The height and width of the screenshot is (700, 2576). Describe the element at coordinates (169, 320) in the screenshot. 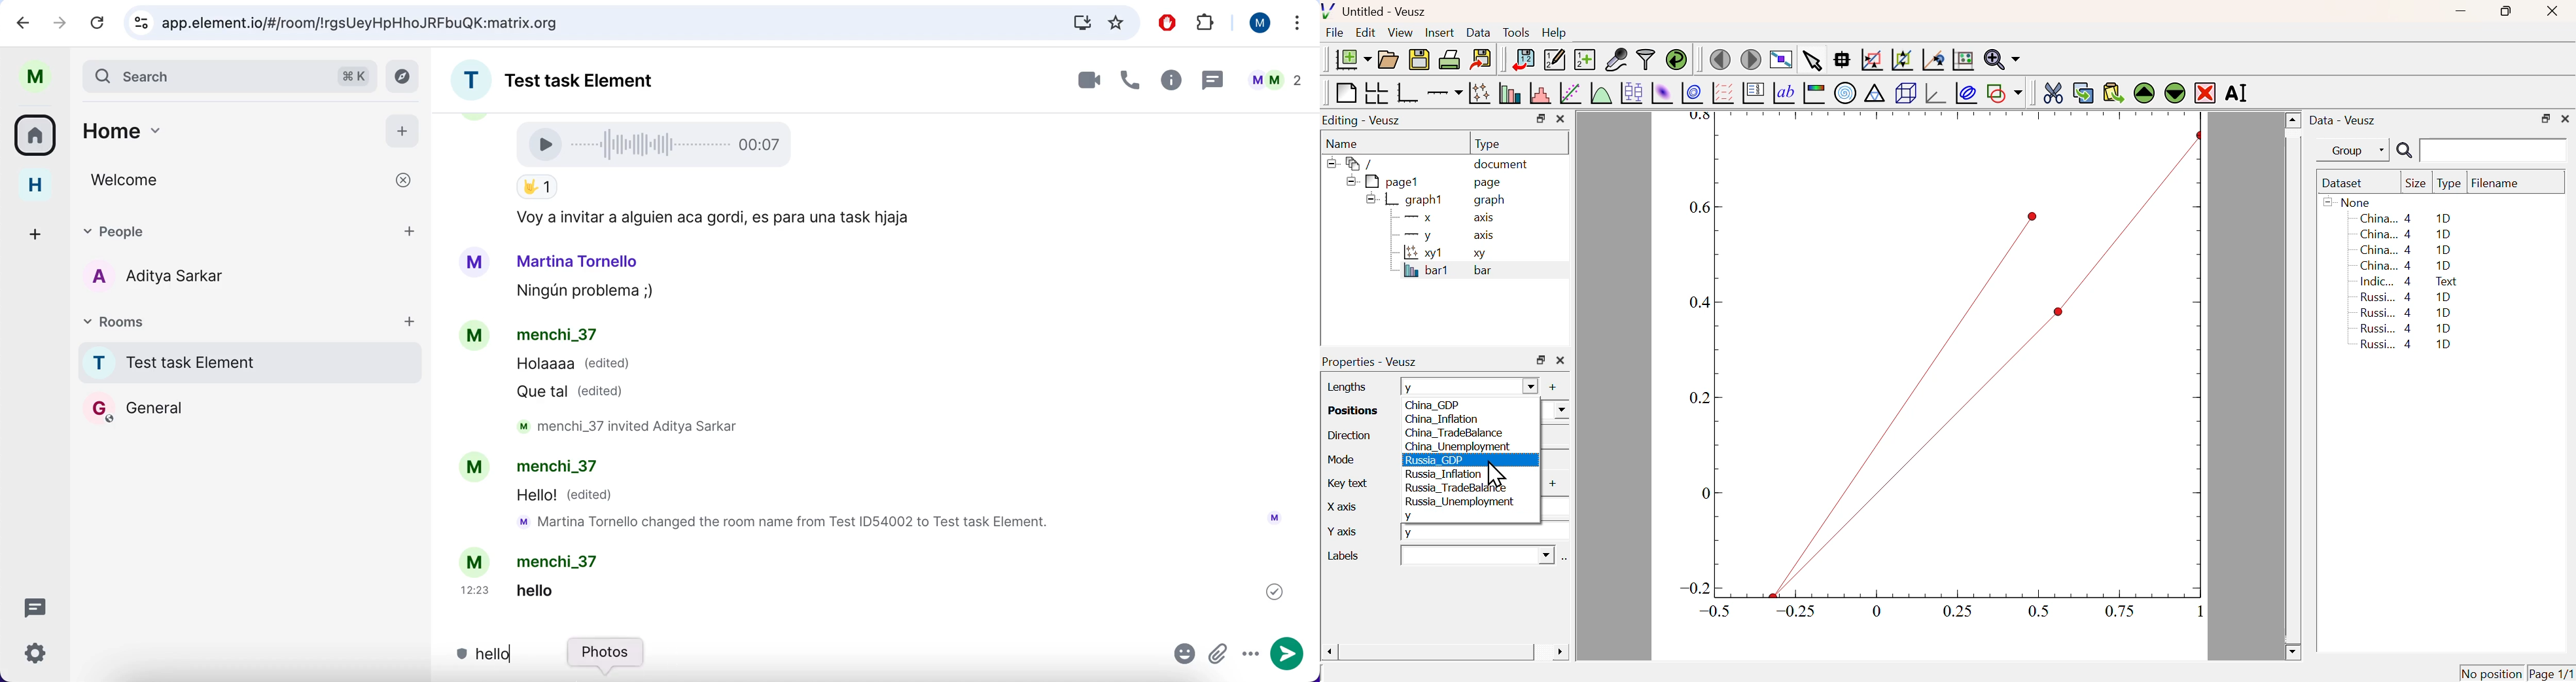

I see `rooms` at that location.